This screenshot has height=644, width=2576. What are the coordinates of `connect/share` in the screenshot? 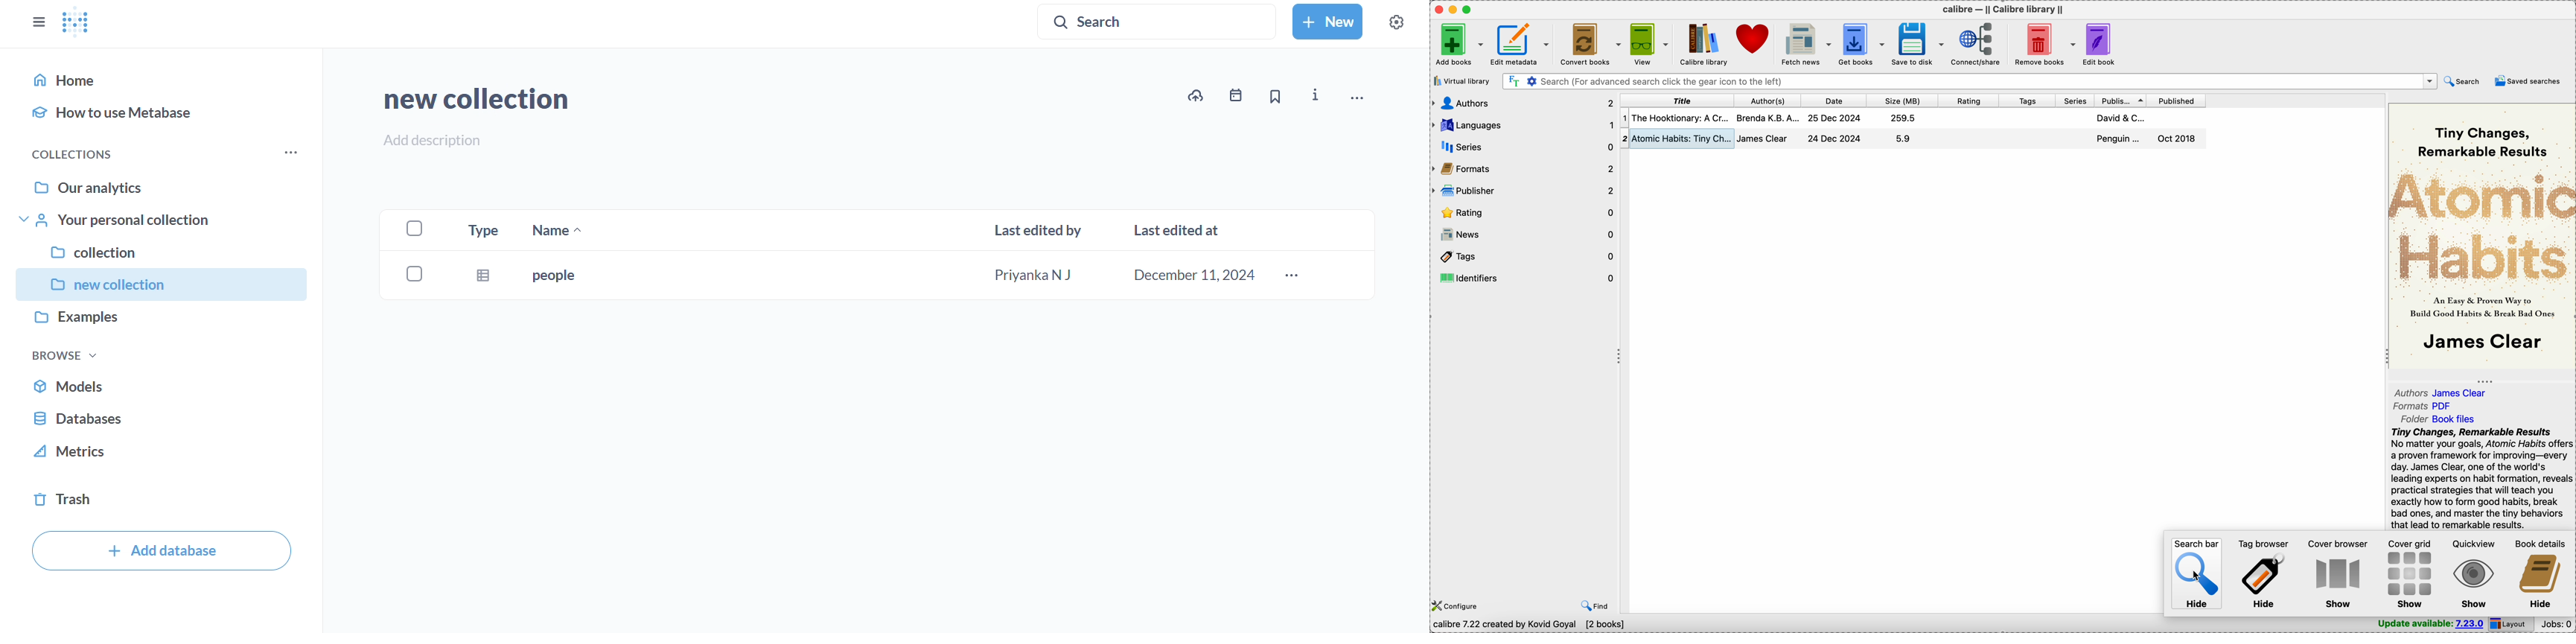 It's located at (1979, 43).